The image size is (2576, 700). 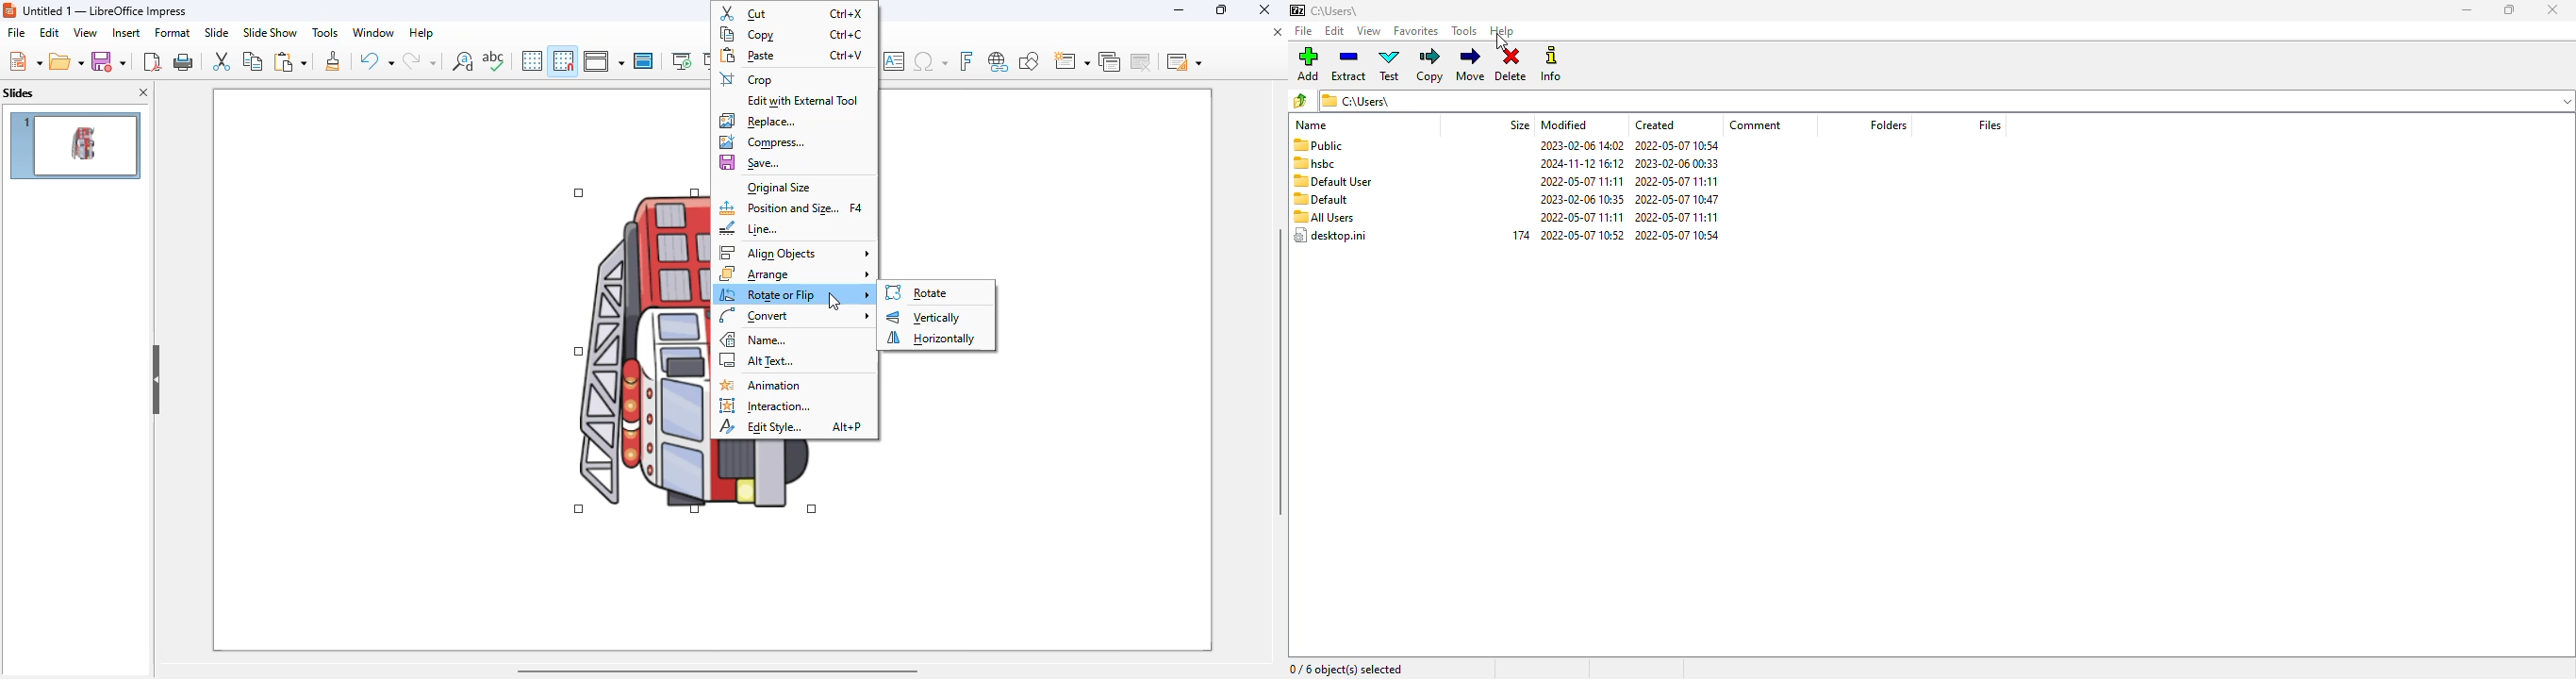 I want to click on title, so click(x=105, y=11).